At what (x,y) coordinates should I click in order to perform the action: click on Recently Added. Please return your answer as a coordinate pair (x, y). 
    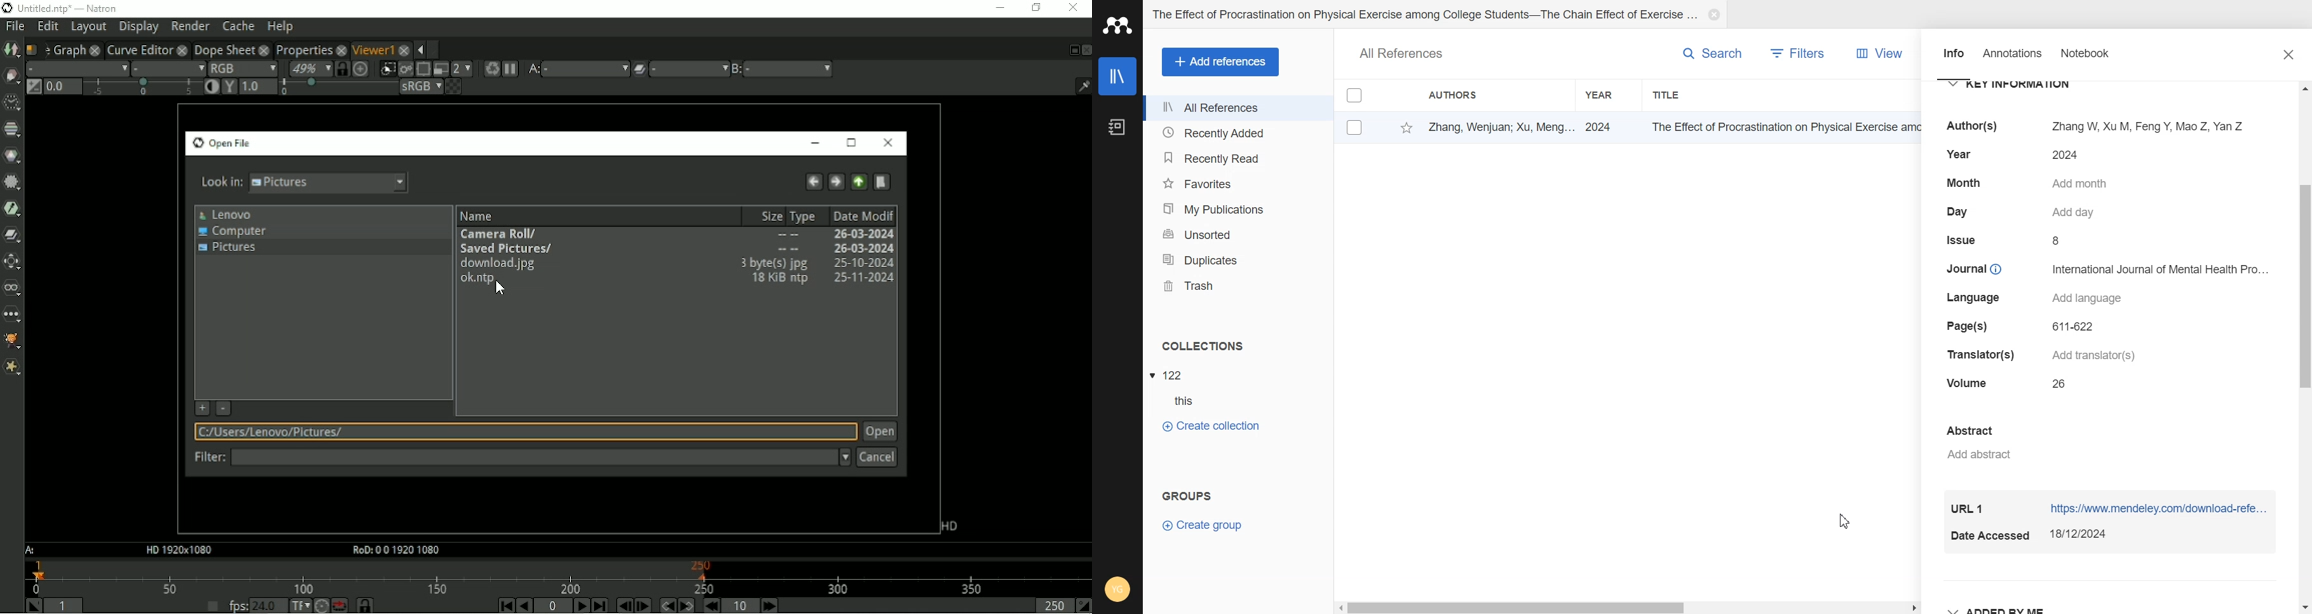
    Looking at the image, I should click on (1236, 133).